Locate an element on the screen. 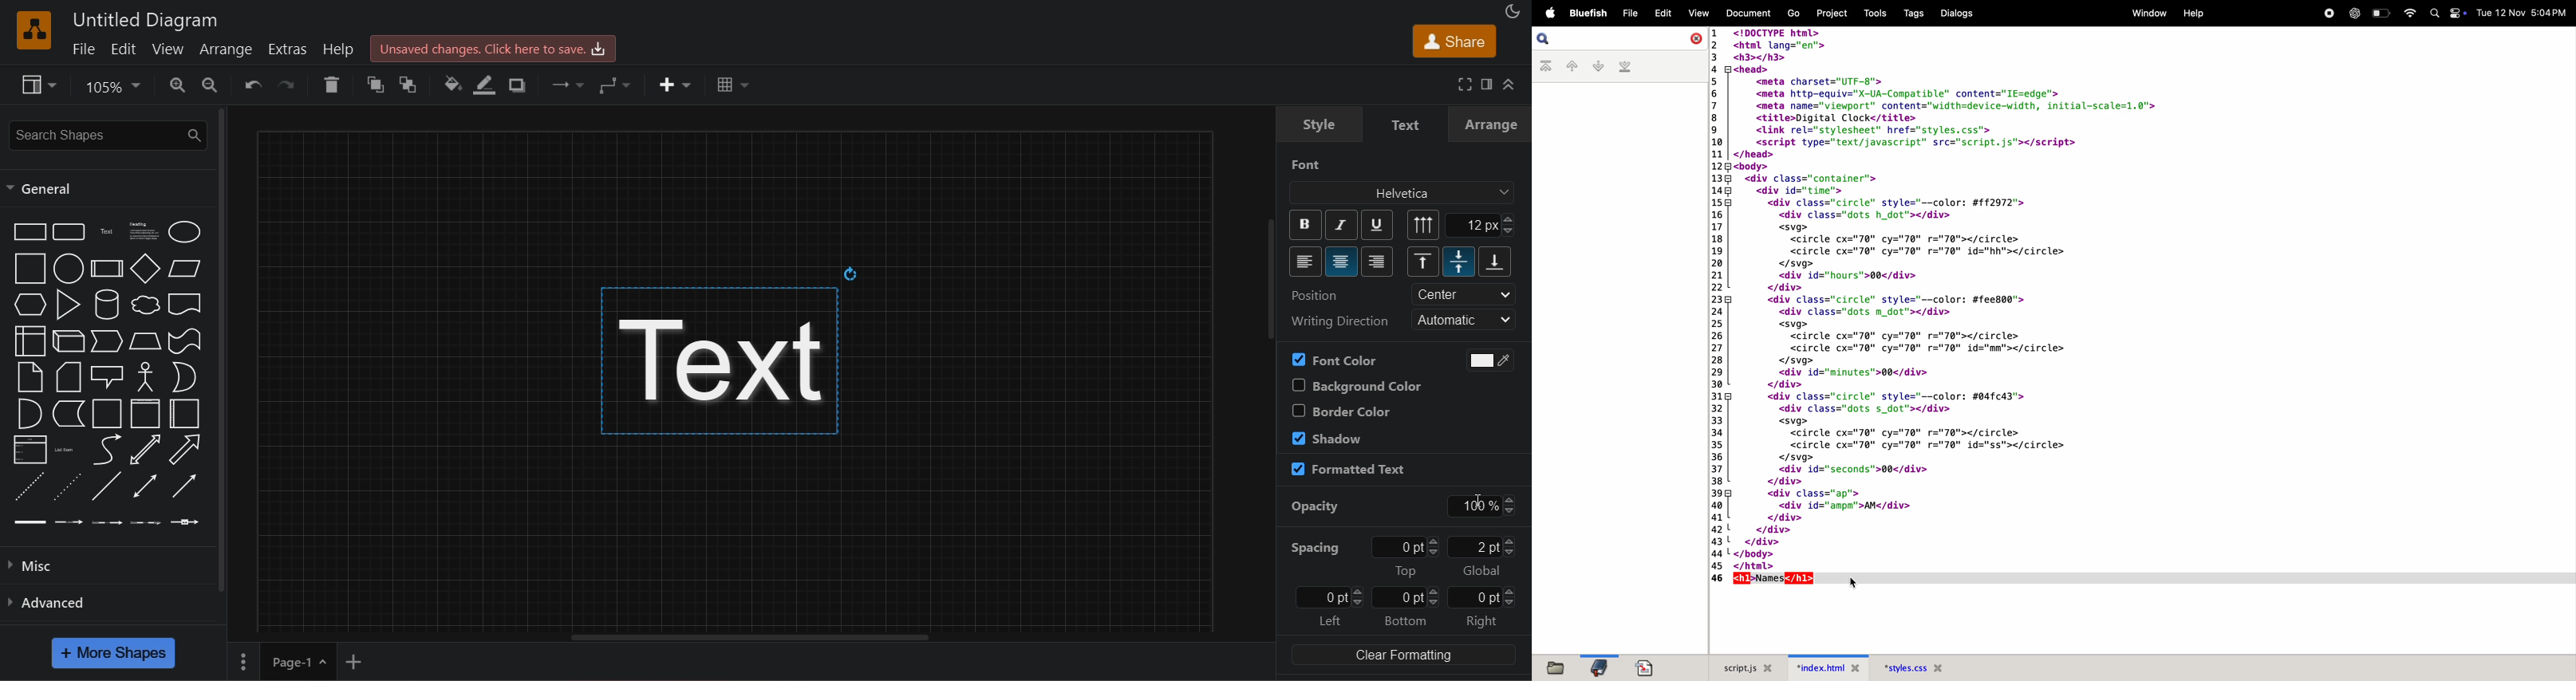 This screenshot has height=700, width=2576. shadow is located at coordinates (1327, 437).